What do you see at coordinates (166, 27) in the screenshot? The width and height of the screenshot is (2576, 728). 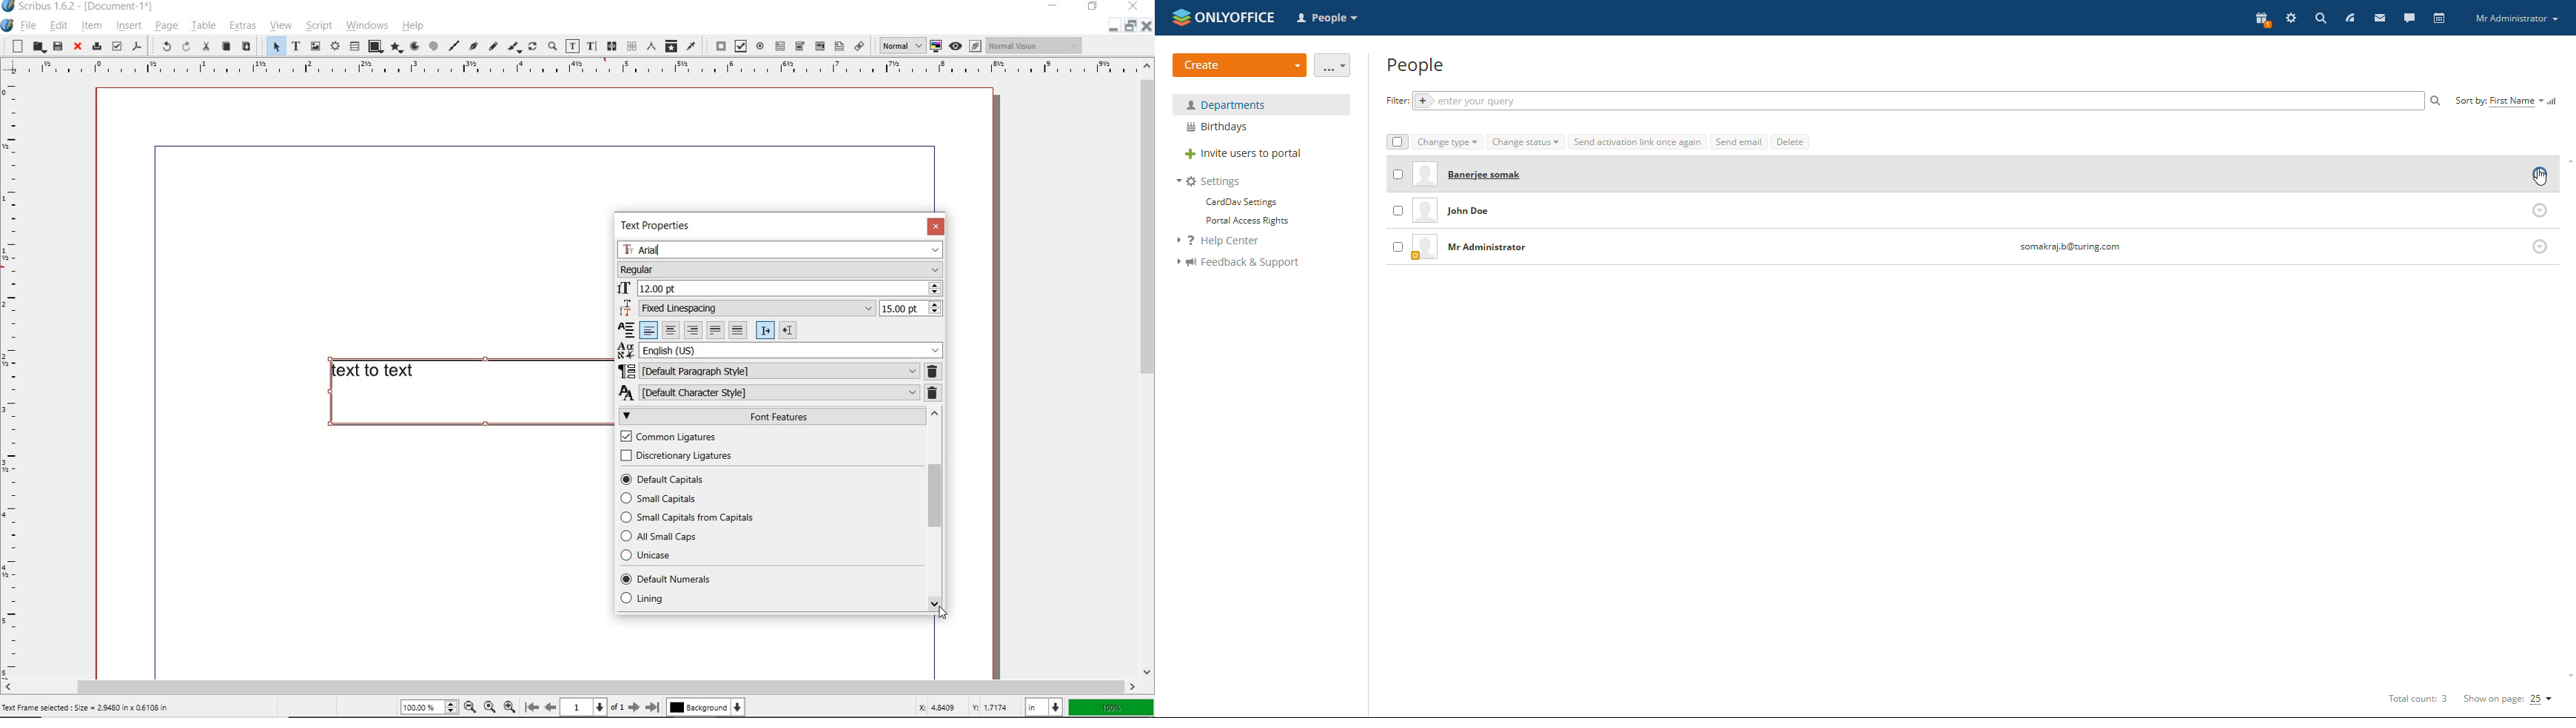 I see `page` at bounding box center [166, 27].